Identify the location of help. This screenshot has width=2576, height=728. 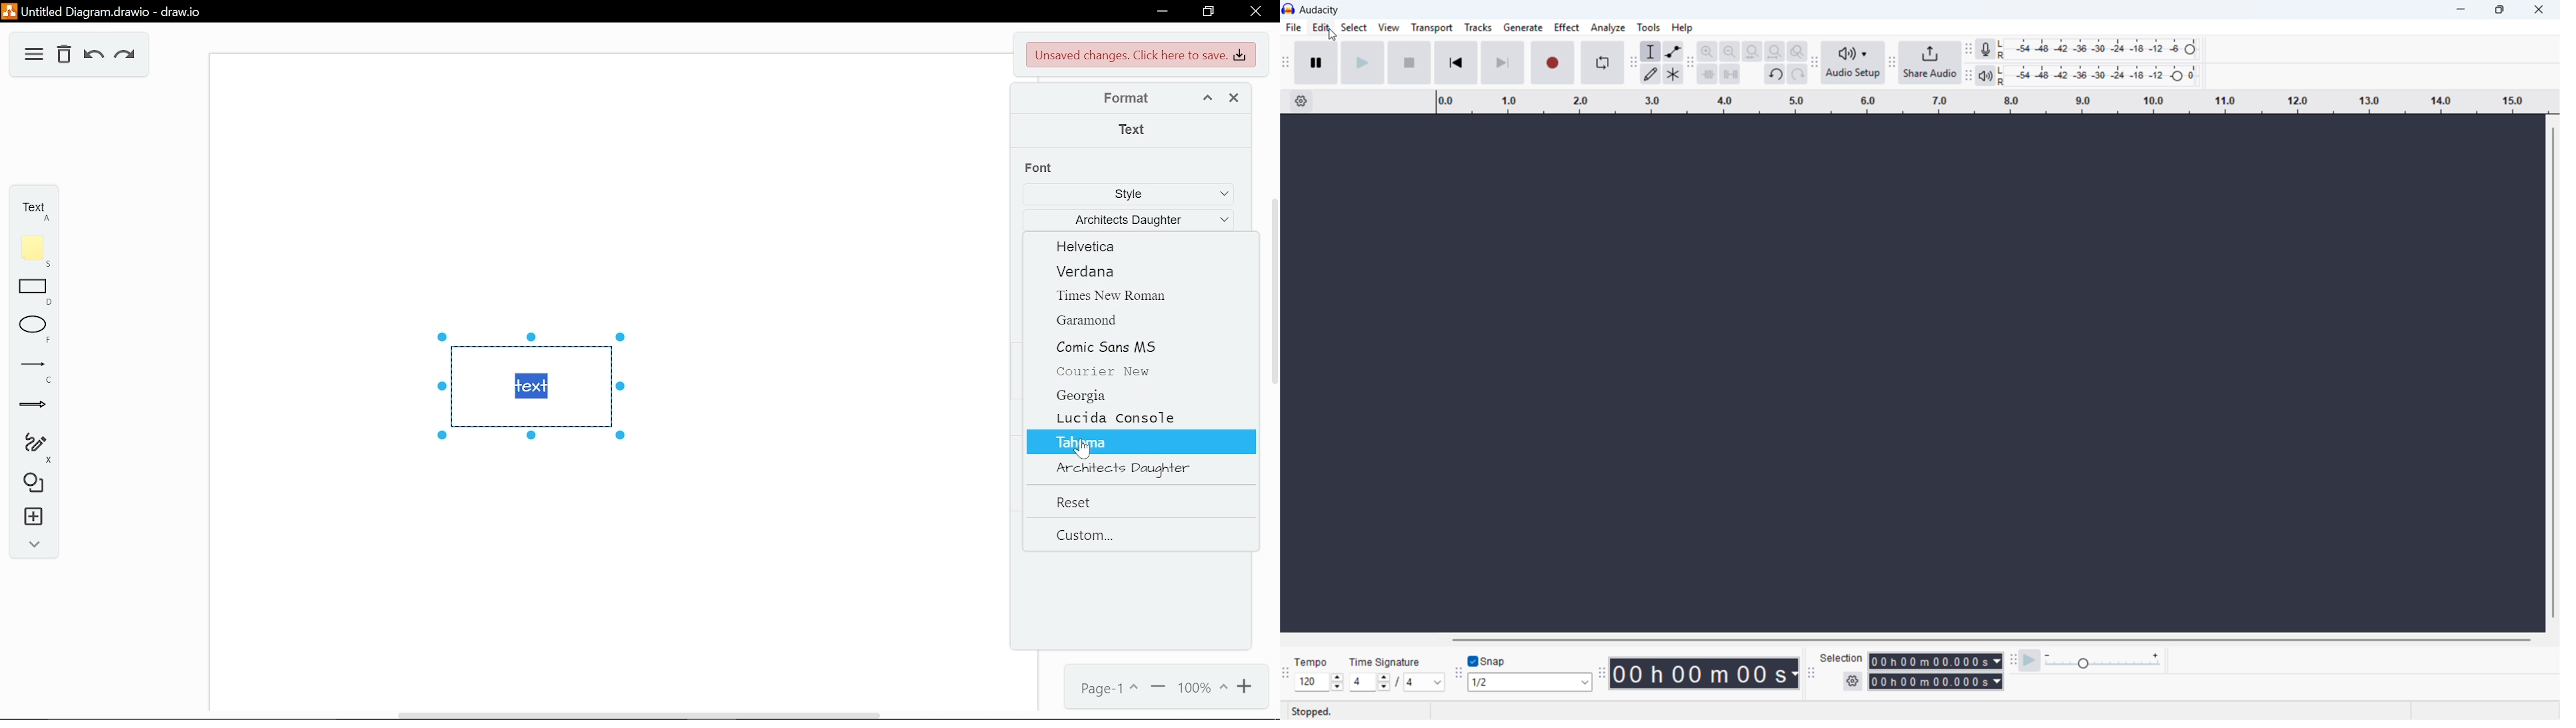
(1683, 27).